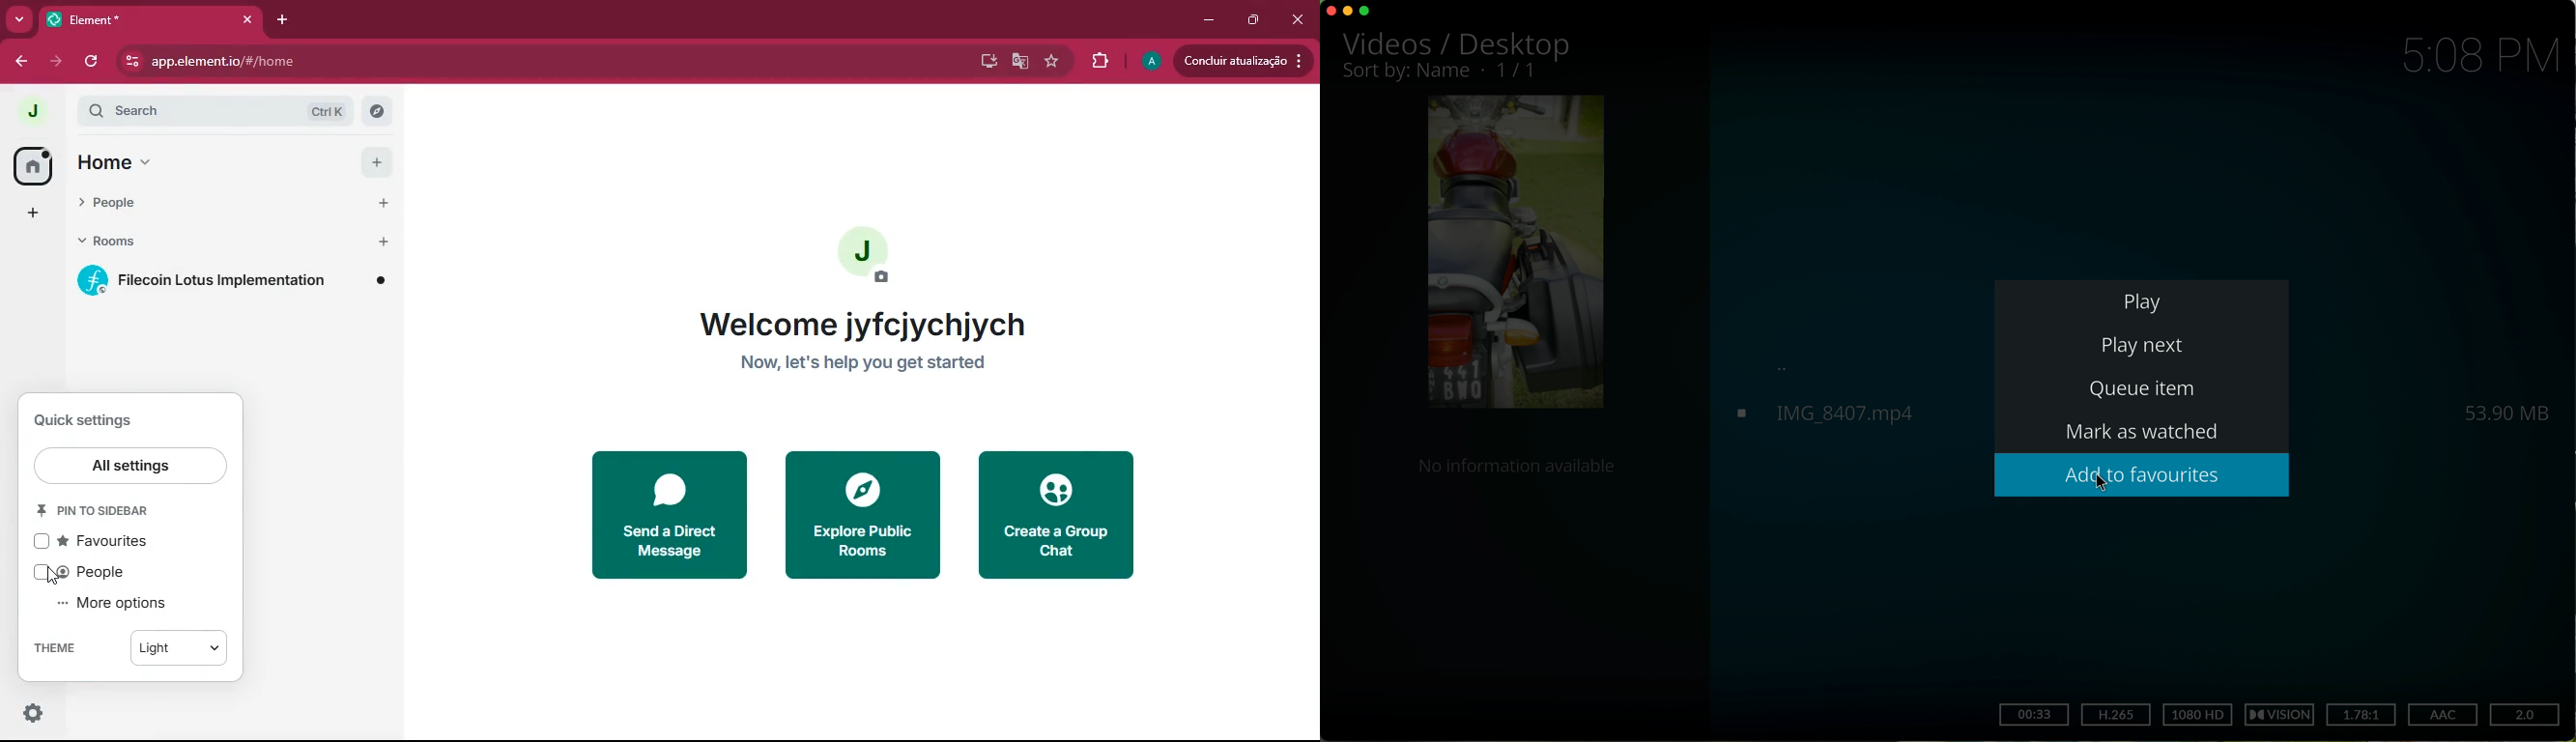  I want to click on update, so click(1244, 61).